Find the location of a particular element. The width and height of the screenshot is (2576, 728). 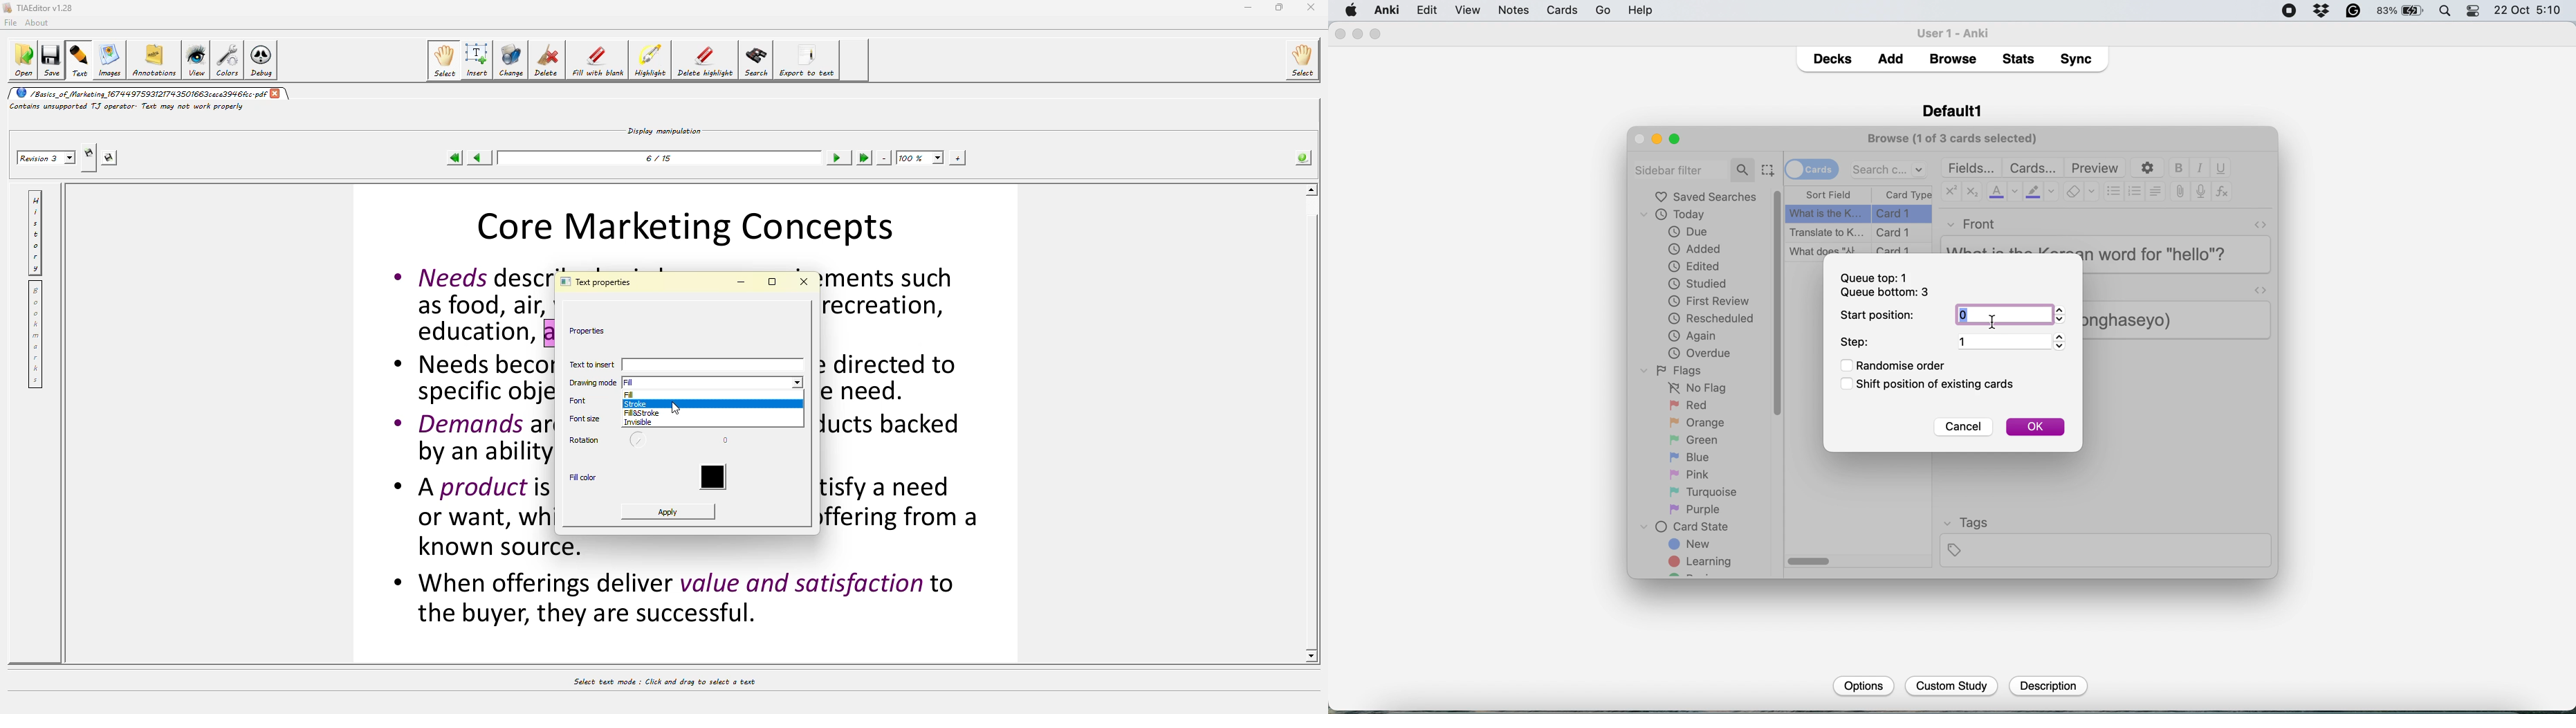

22 Oct 5:10 is located at coordinates (2529, 11).